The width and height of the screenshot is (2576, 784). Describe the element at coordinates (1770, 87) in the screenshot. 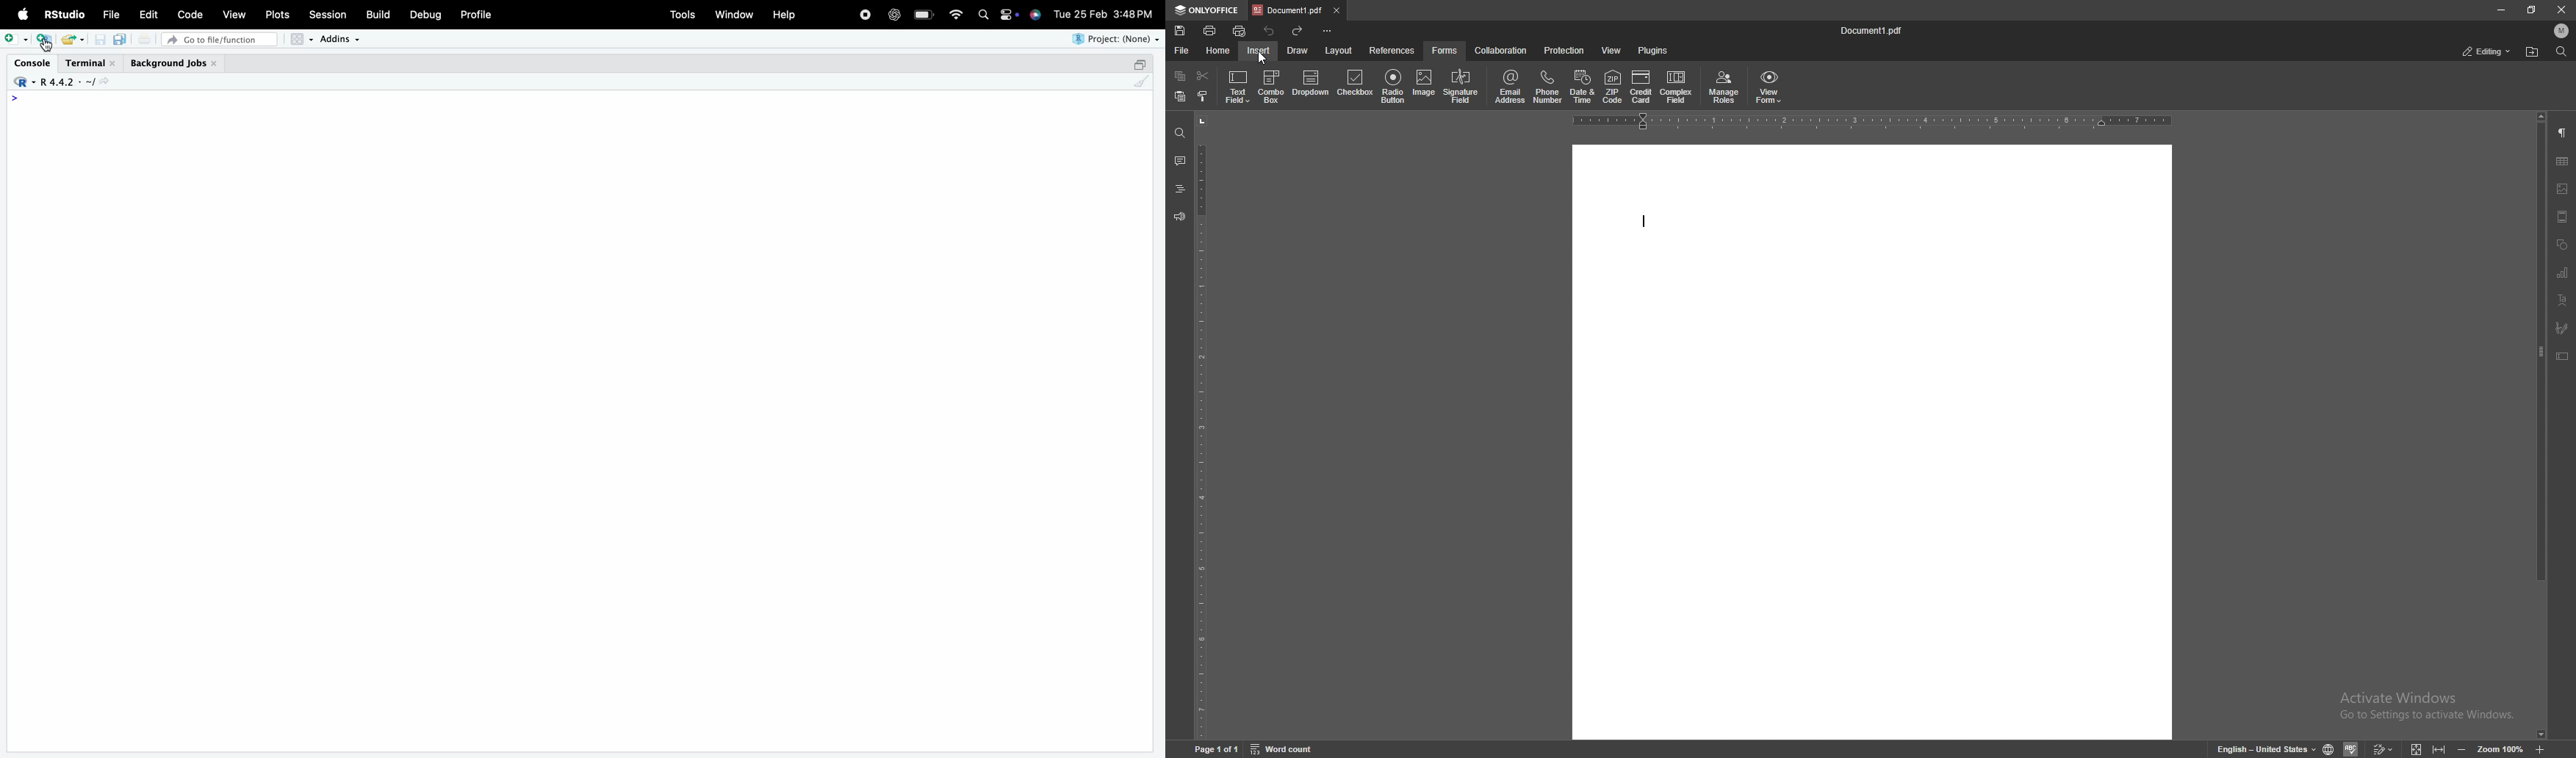

I see `view form` at that location.